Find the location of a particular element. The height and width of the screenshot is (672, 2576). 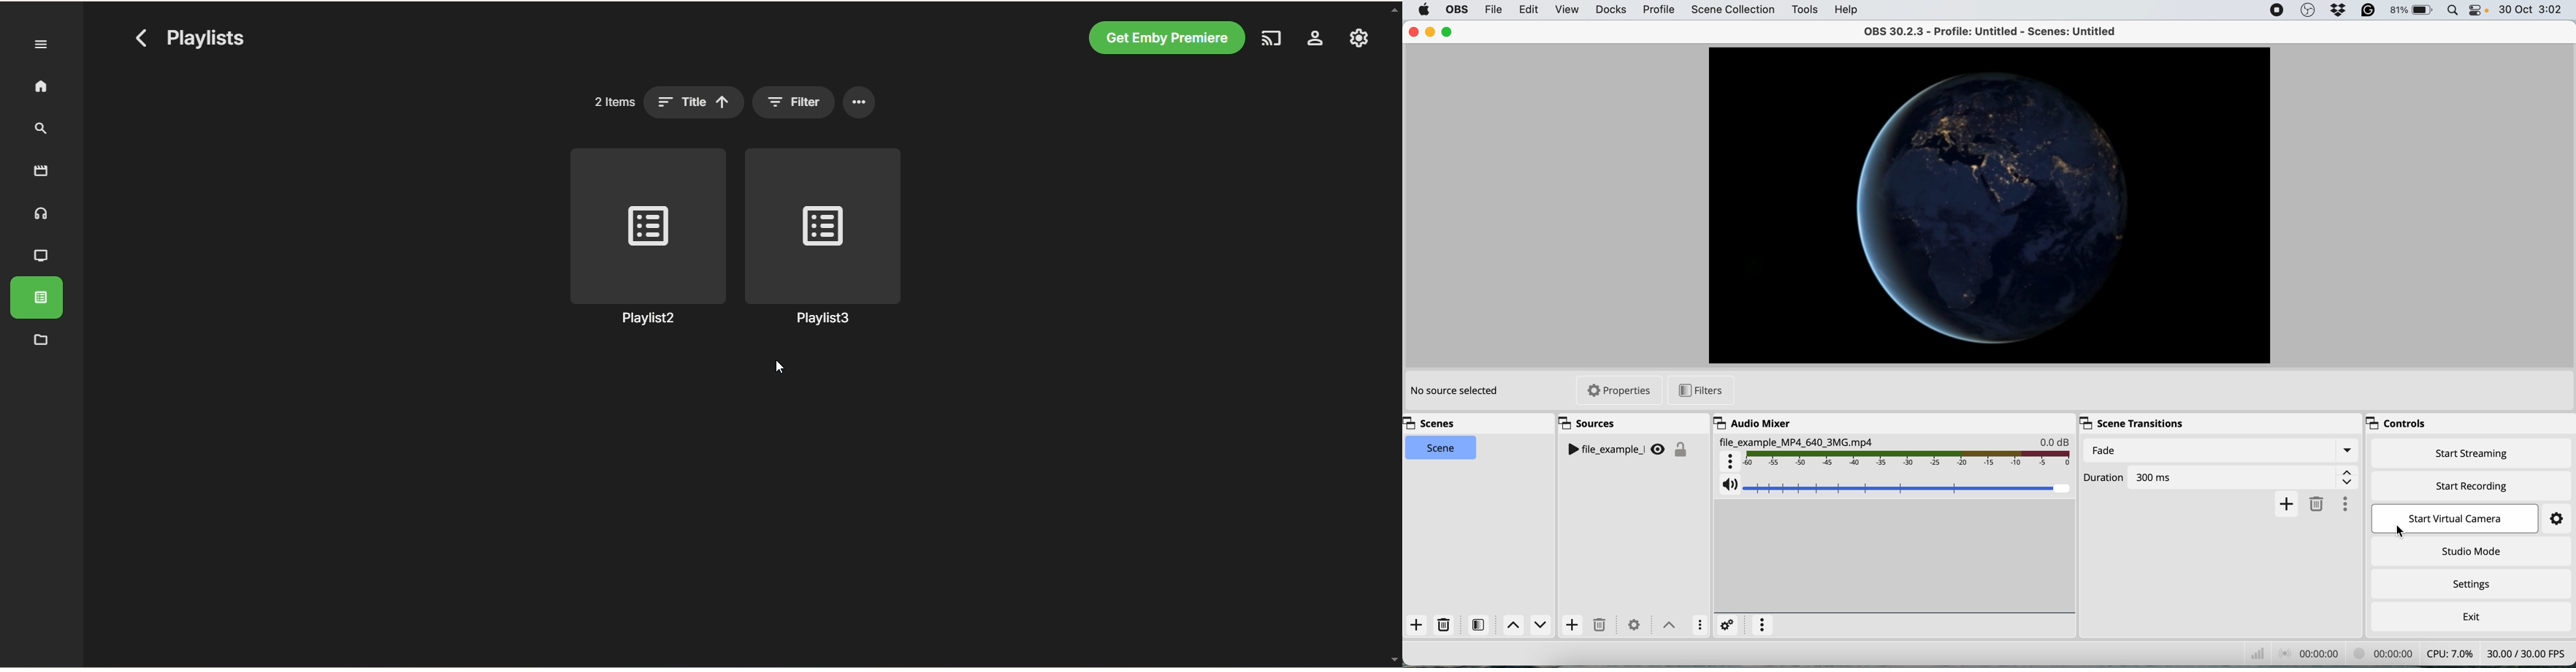

video recording timestamp is located at coordinates (2382, 653).